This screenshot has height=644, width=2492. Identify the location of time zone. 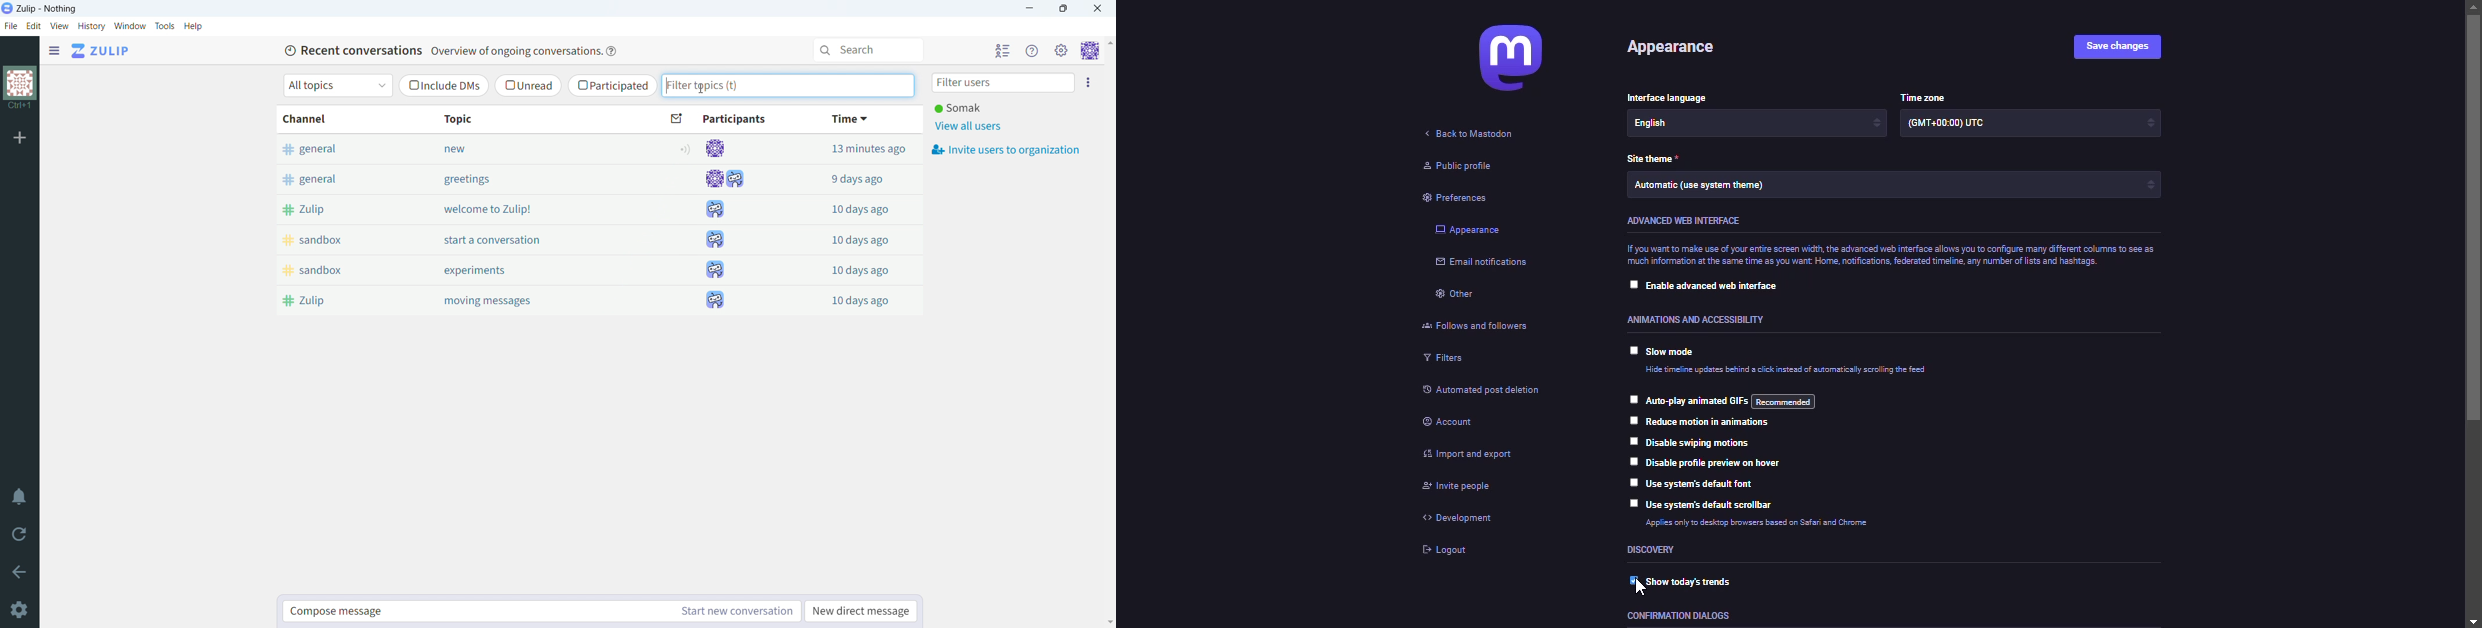
(1927, 96).